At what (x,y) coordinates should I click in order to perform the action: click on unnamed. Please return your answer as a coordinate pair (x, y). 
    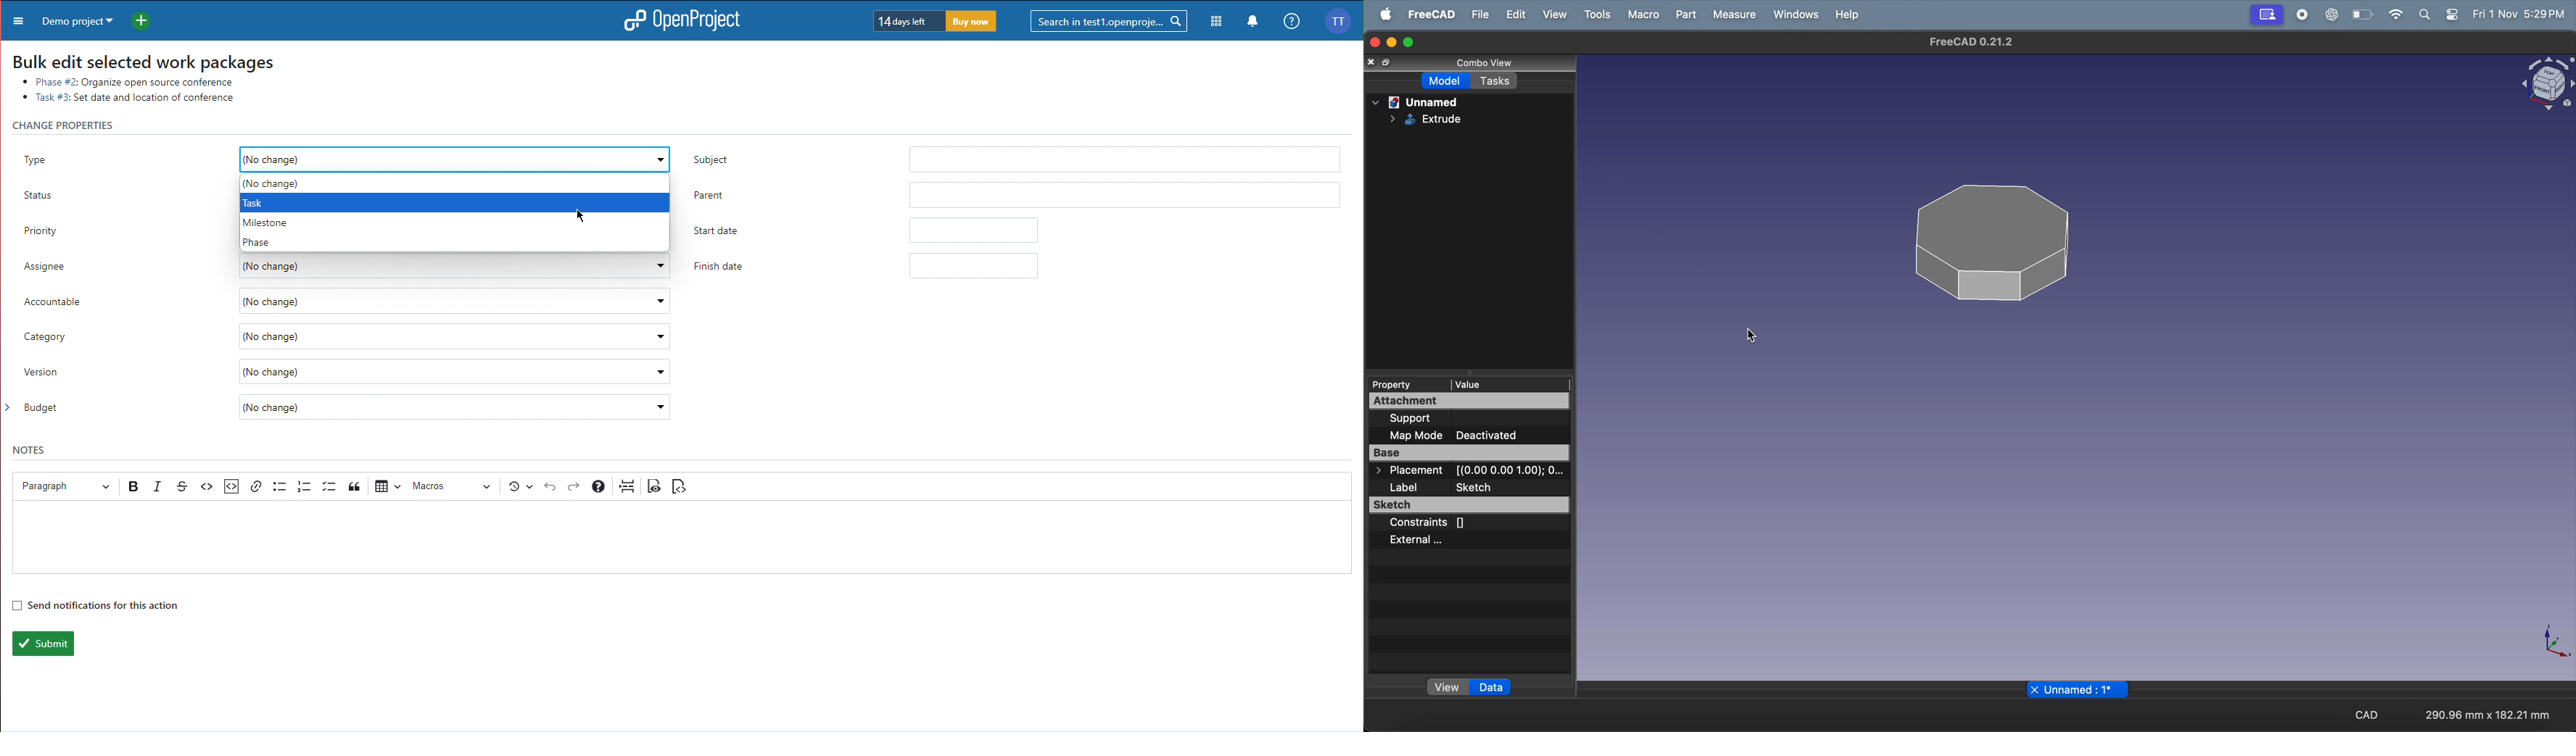
    Looking at the image, I should click on (1415, 99).